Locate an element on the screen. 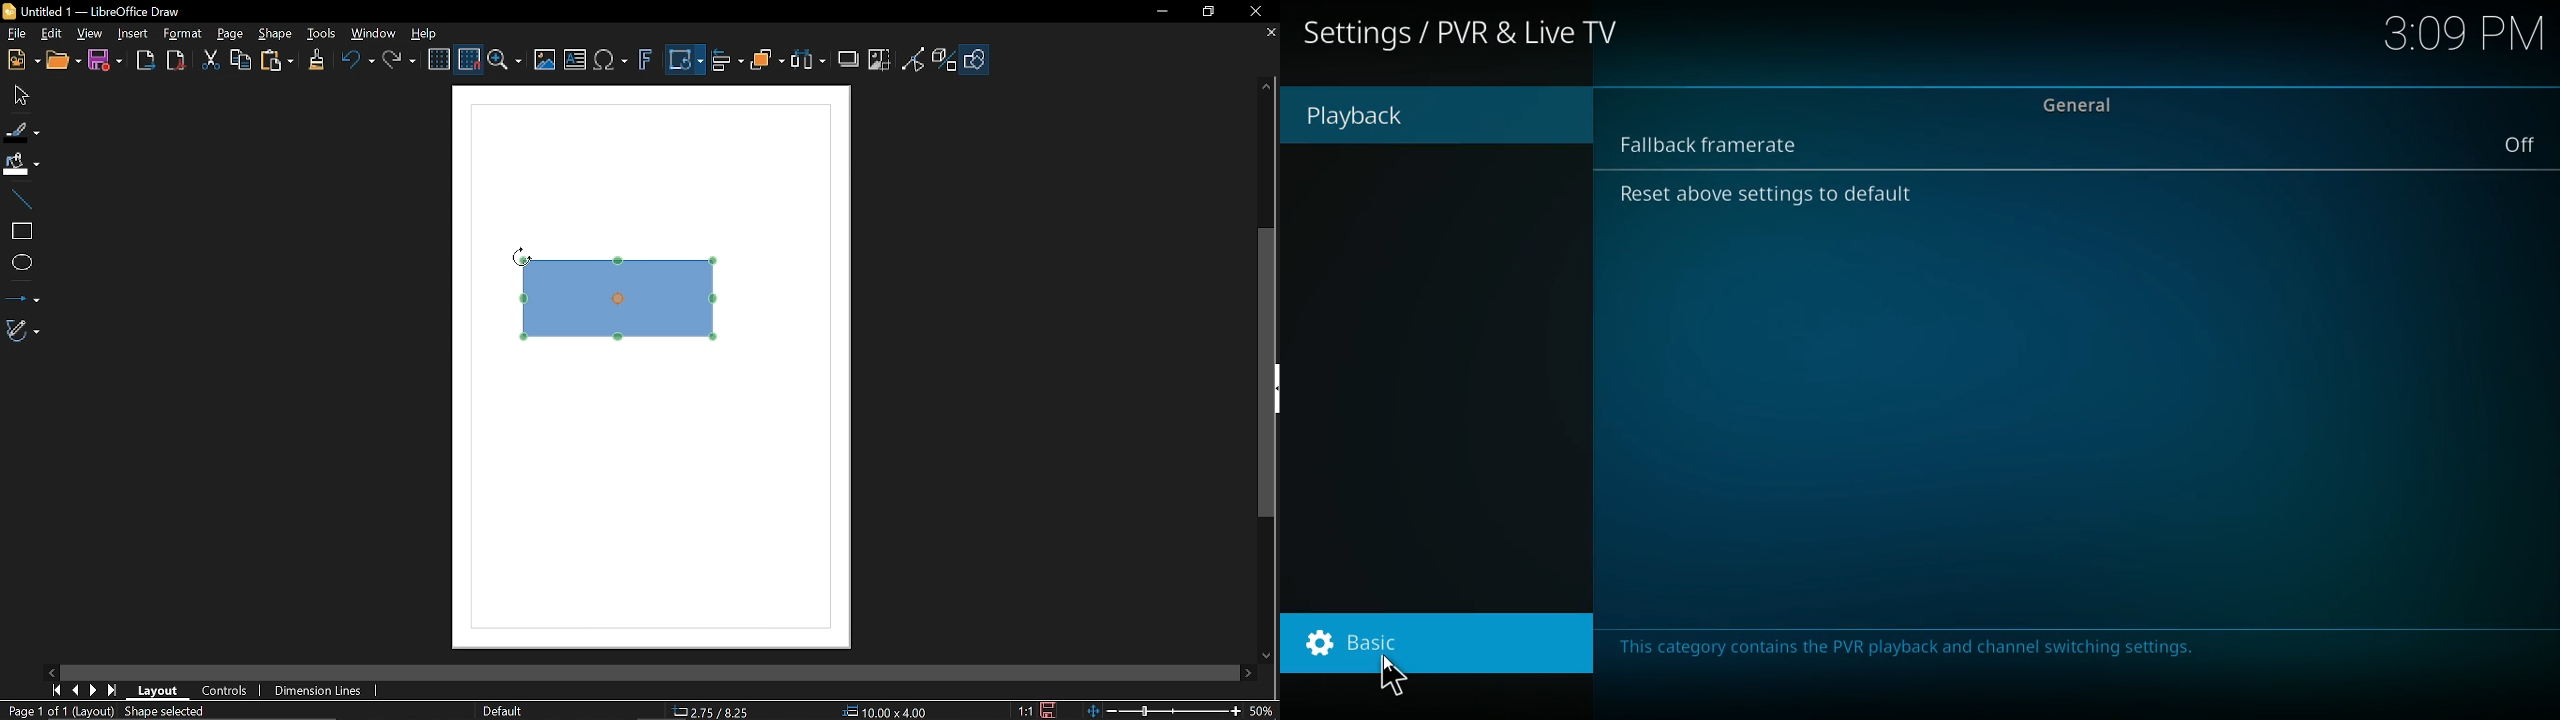 Image resolution: width=2576 pixels, height=728 pixels. Clone is located at coordinates (316, 61).